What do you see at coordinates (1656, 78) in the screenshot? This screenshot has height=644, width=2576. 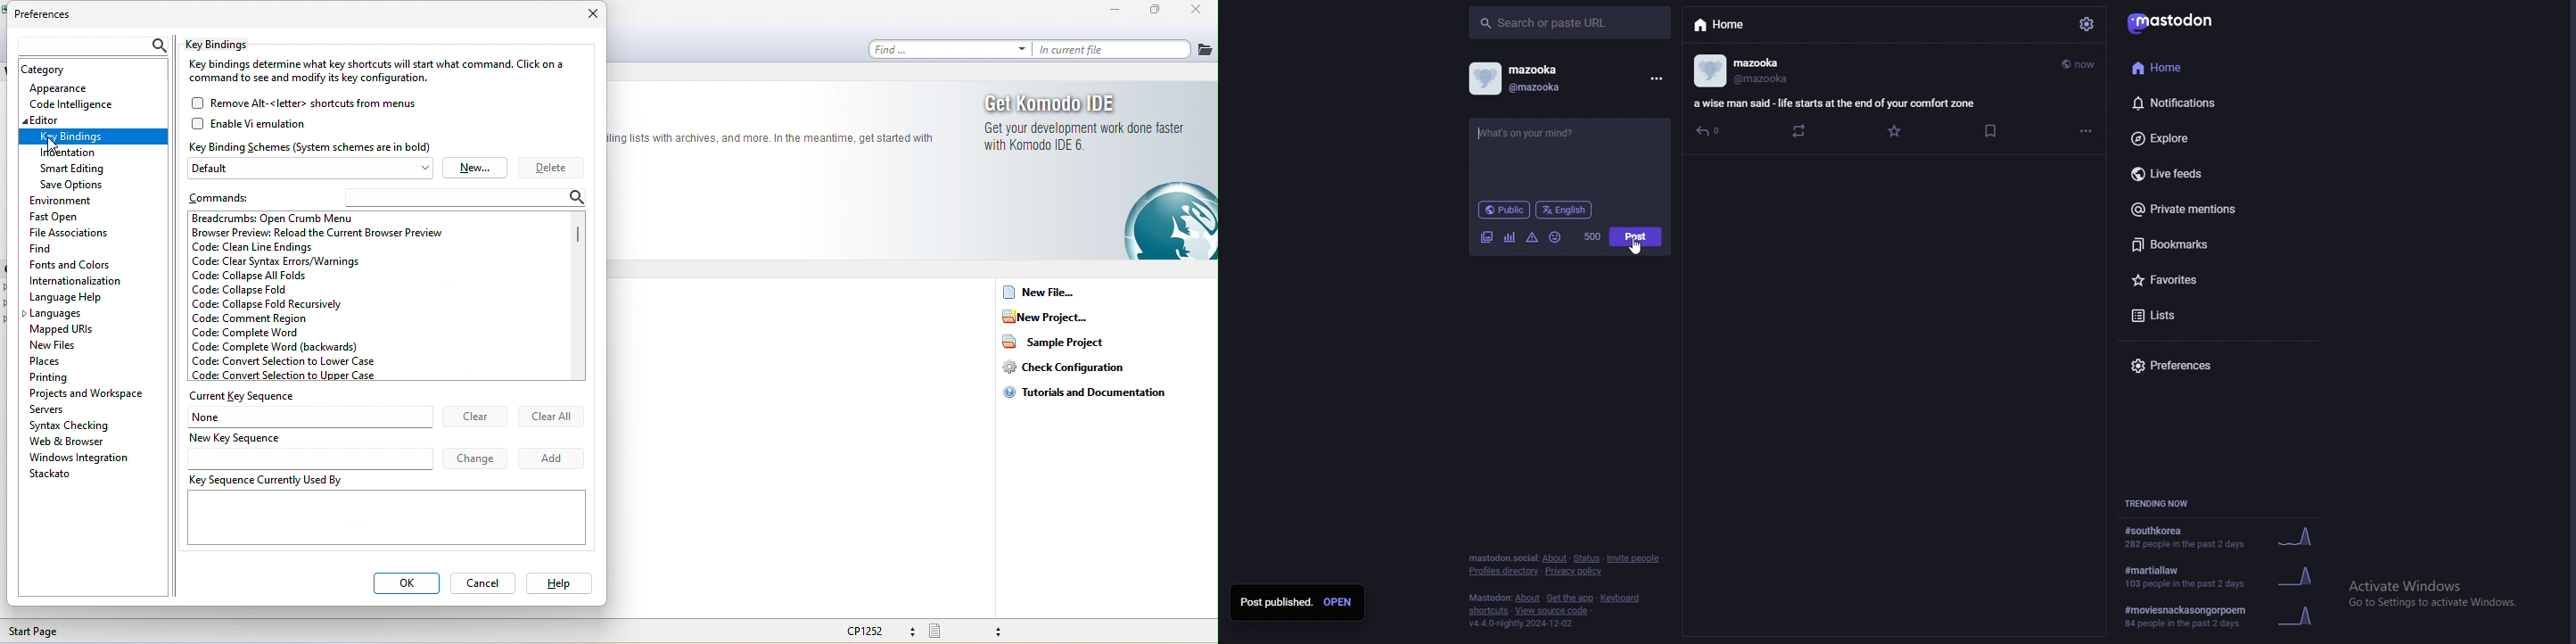 I see `menu` at bounding box center [1656, 78].